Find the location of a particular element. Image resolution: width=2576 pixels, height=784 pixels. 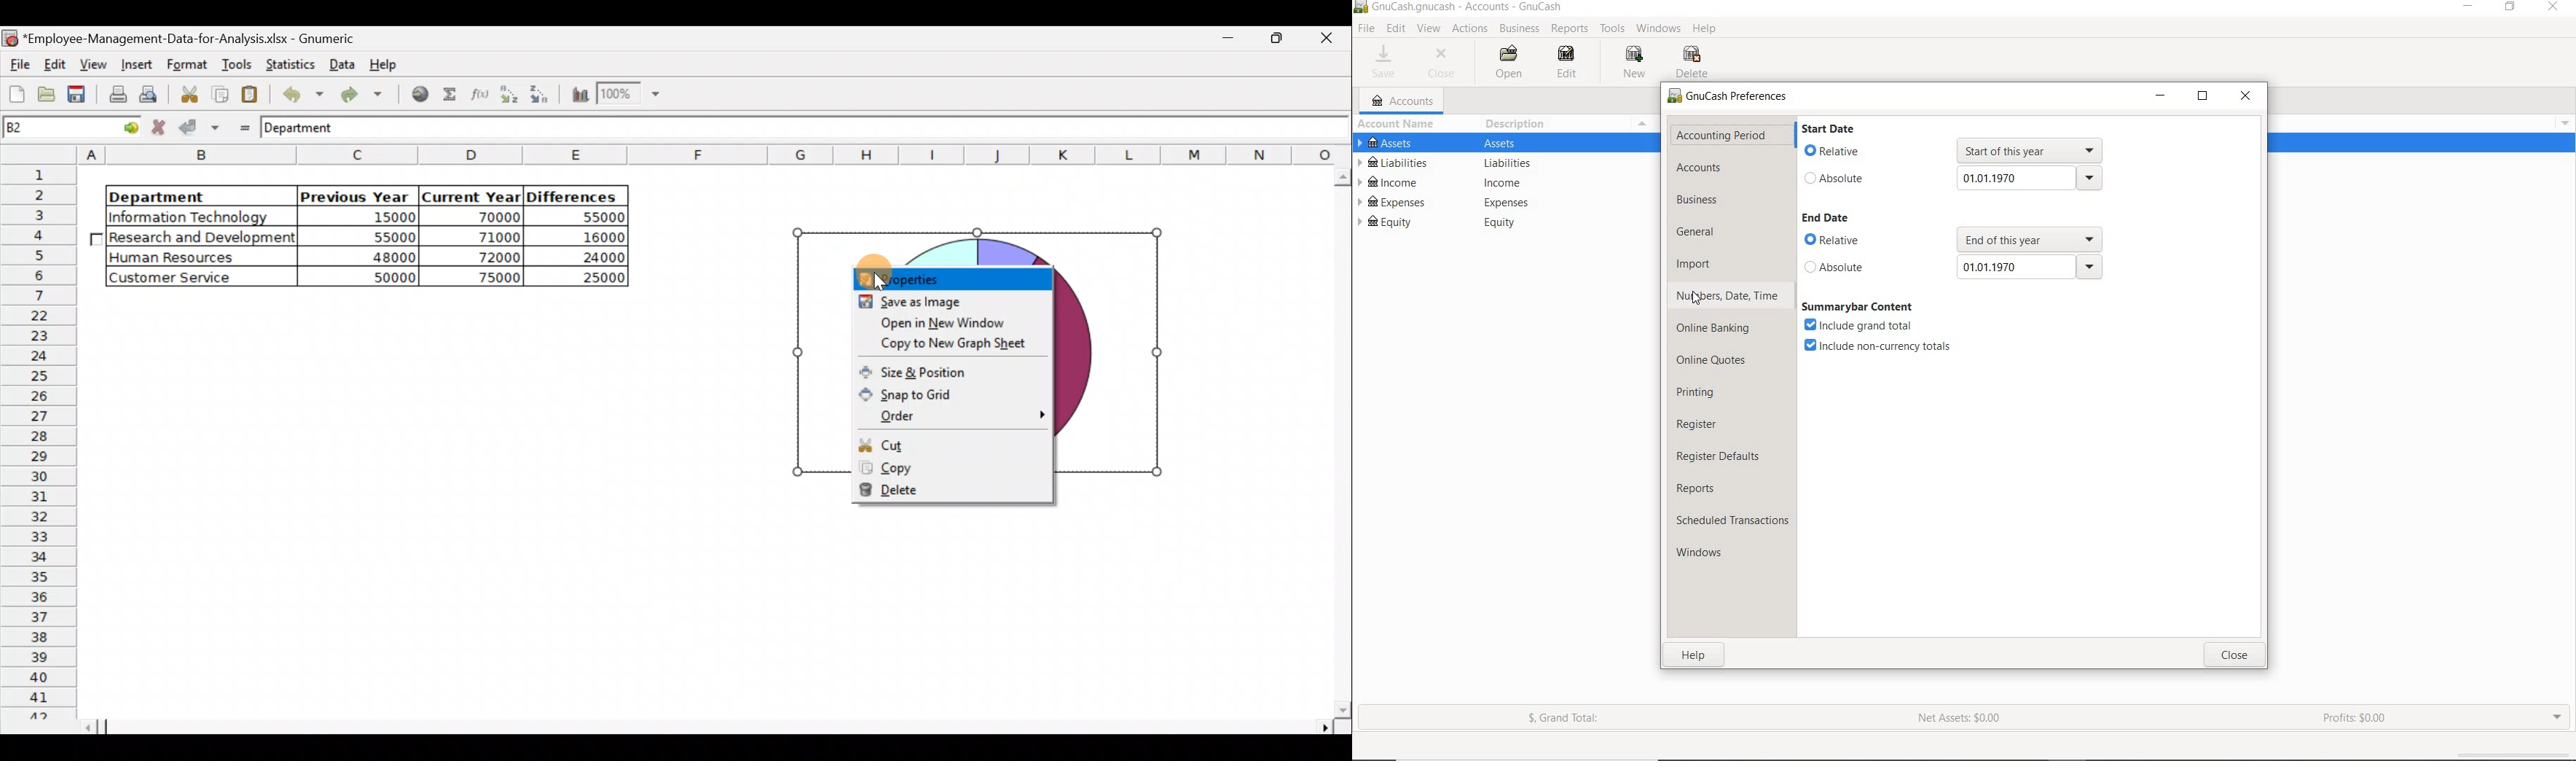

48000 is located at coordinates (370, 258).